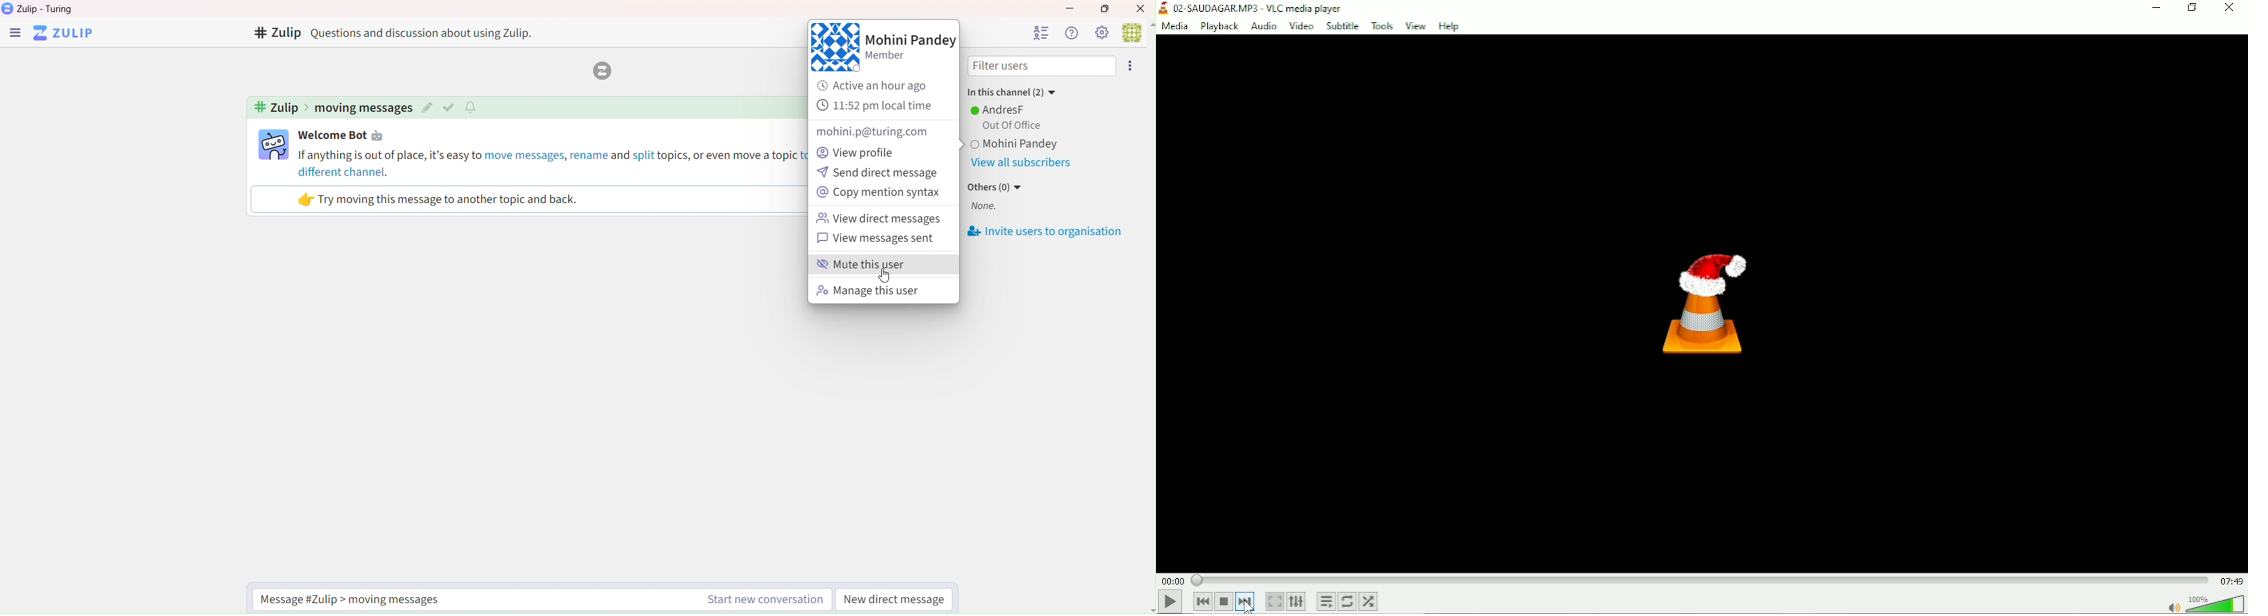  Describe the element at coordinates (763, 601) in the screenshot. I see `Start new conversation` at that location.